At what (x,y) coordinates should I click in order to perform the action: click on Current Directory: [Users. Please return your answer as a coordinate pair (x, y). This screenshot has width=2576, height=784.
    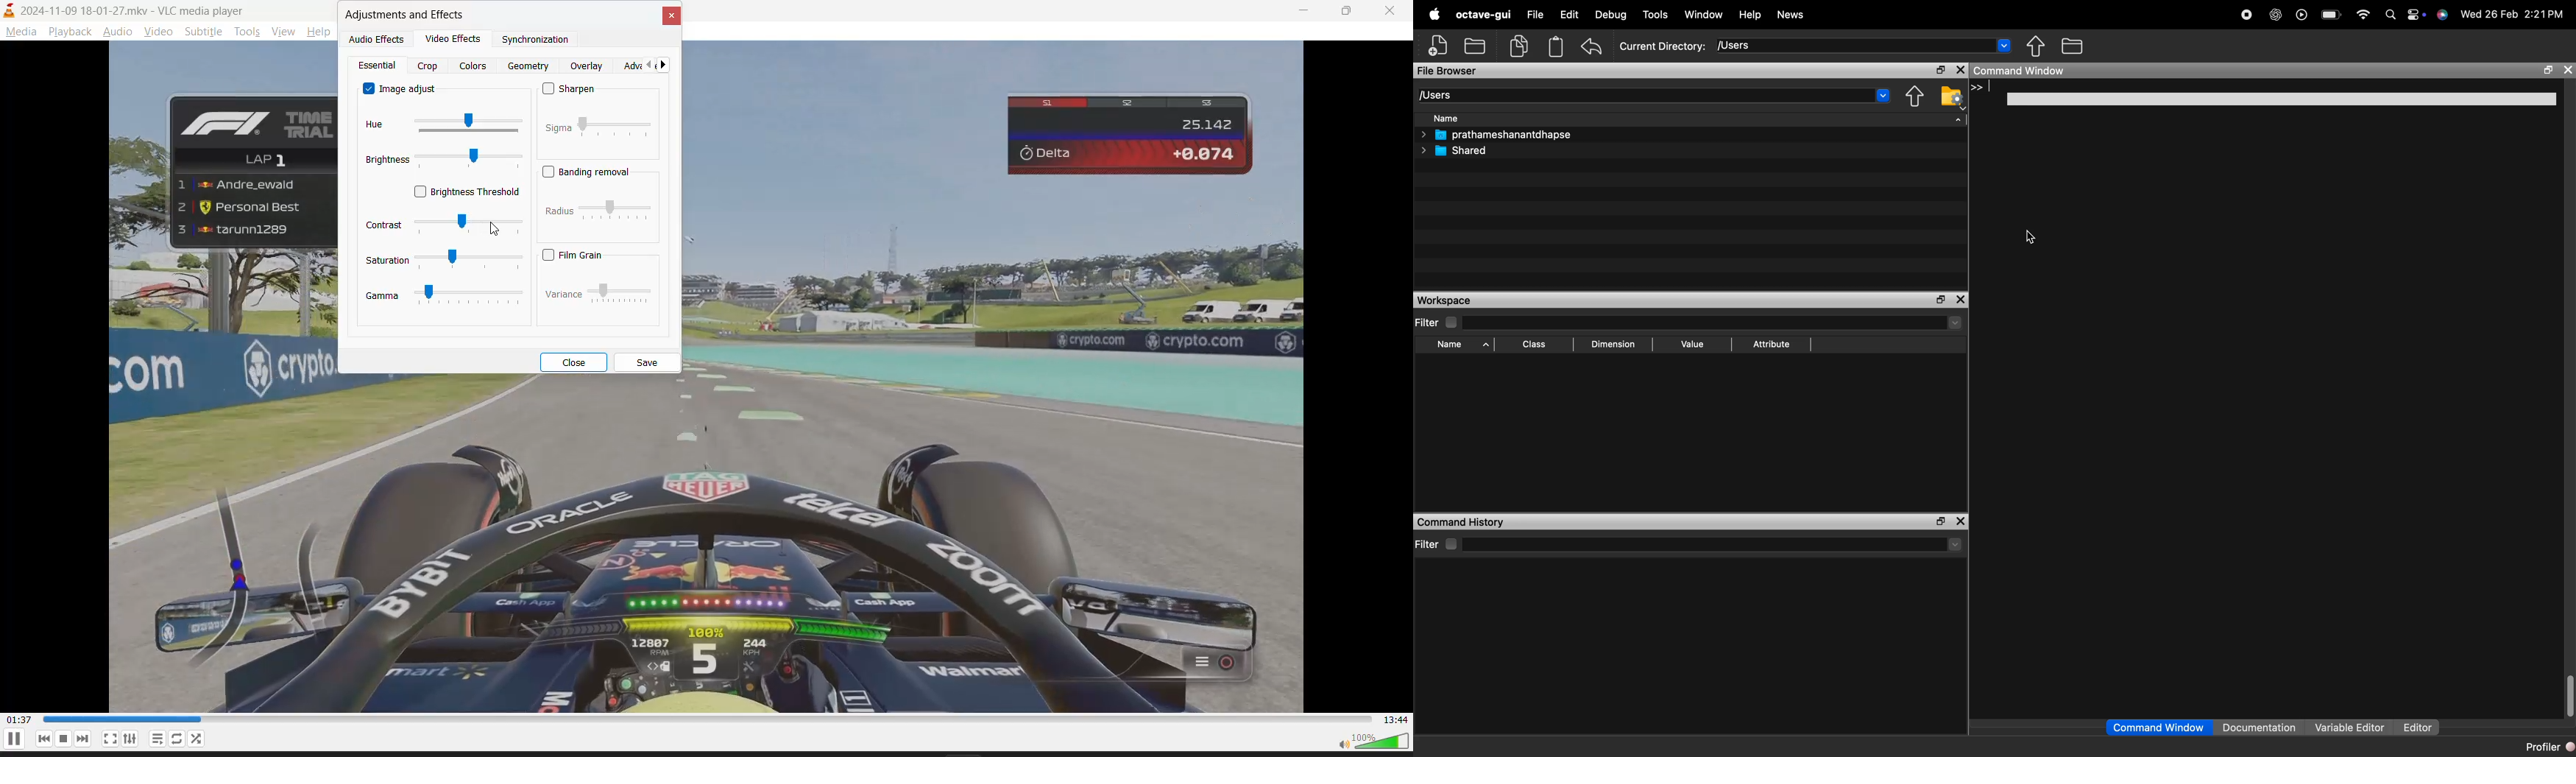
    Looking at the image, I should click on (1658, 46).